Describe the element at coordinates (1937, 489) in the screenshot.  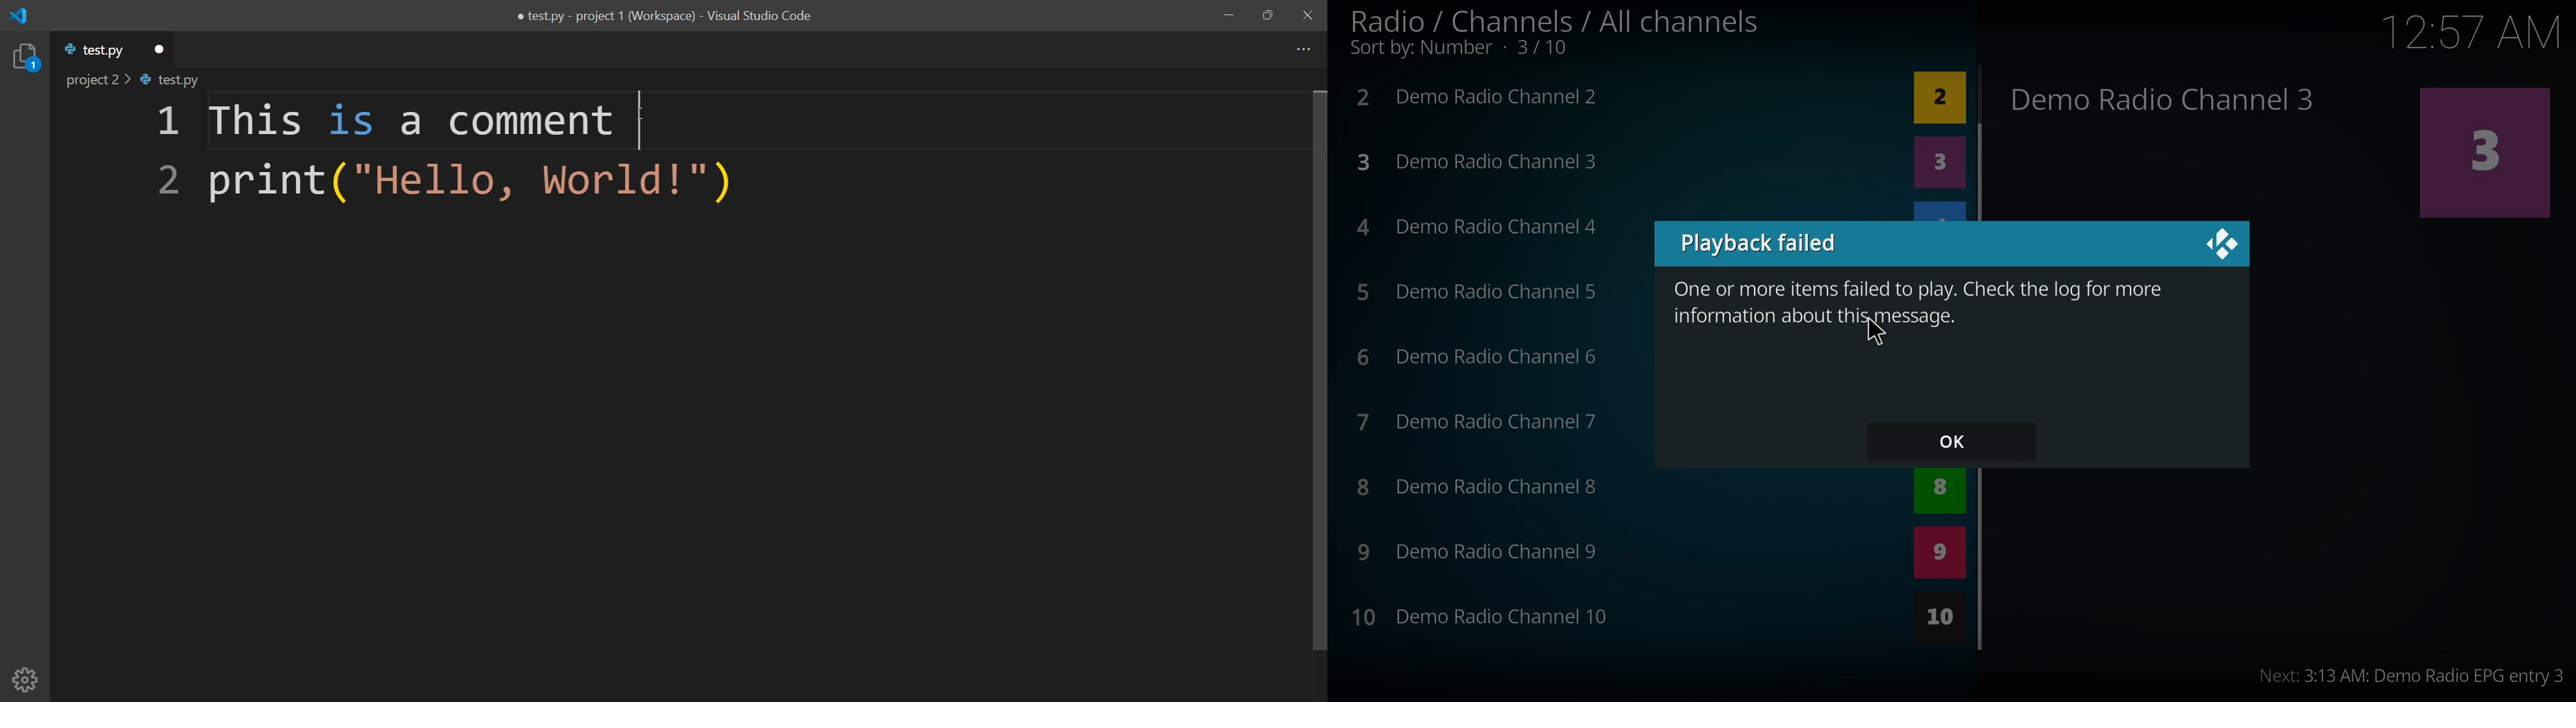
I see `8` at that location.